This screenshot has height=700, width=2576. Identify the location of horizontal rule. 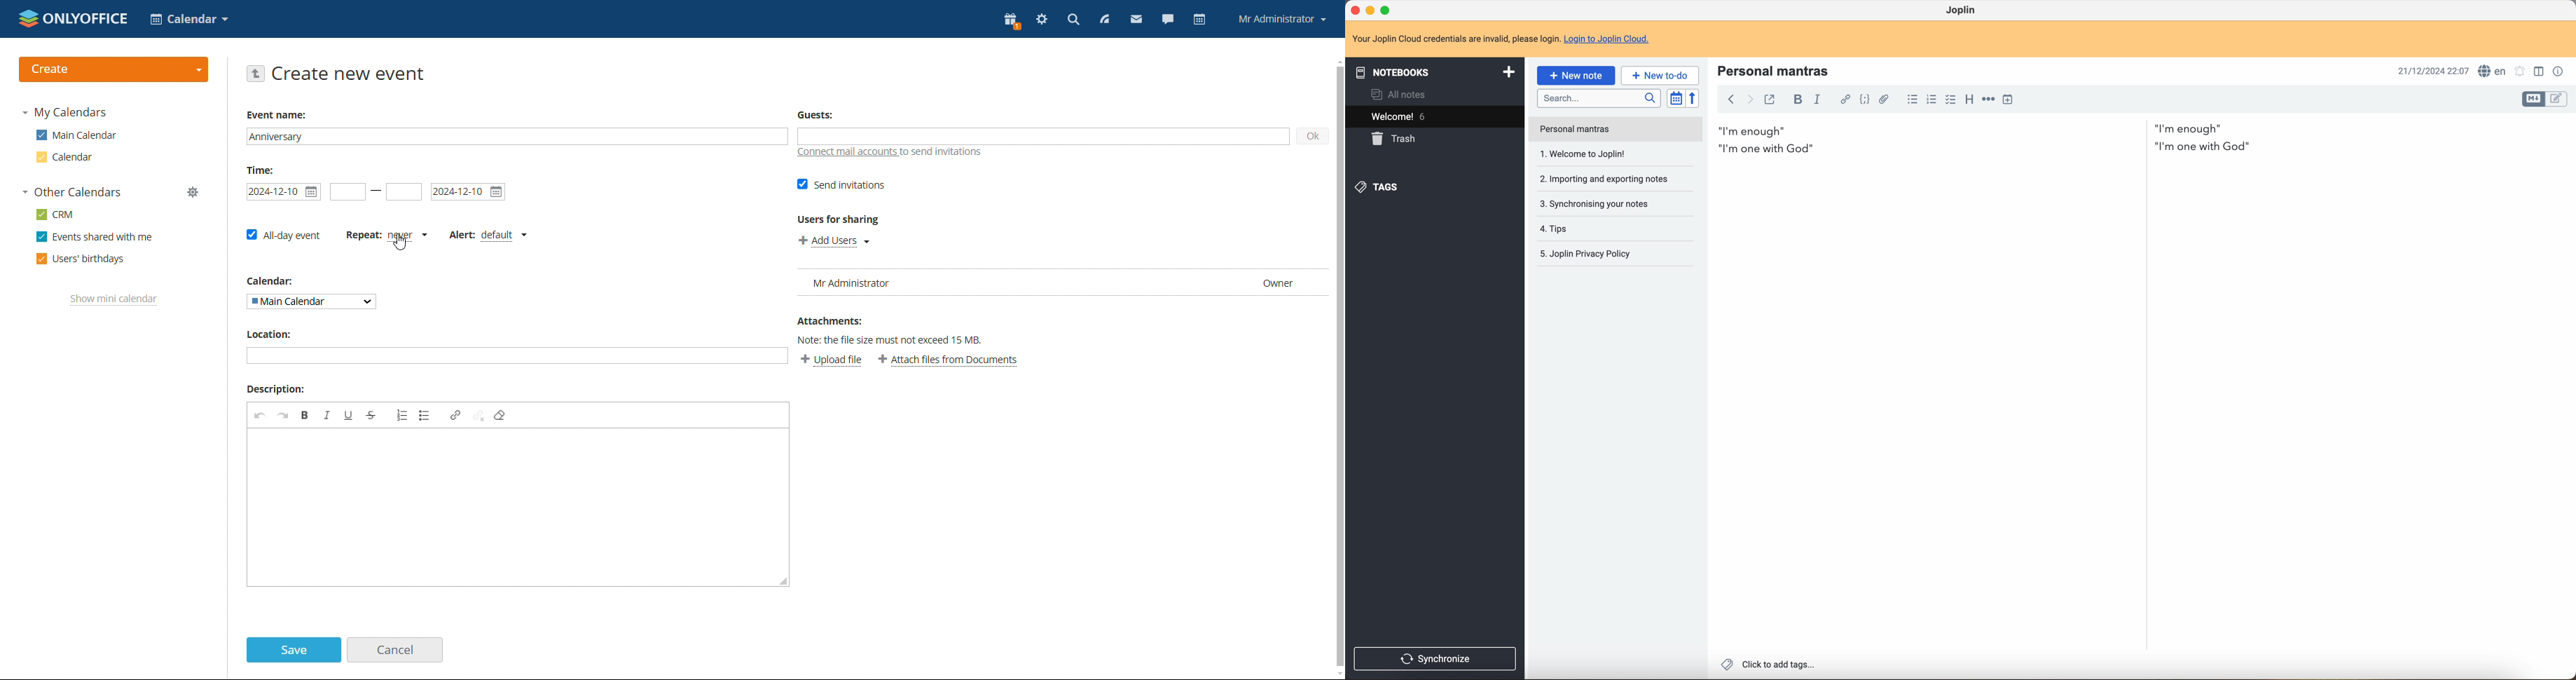
(1989, 101).